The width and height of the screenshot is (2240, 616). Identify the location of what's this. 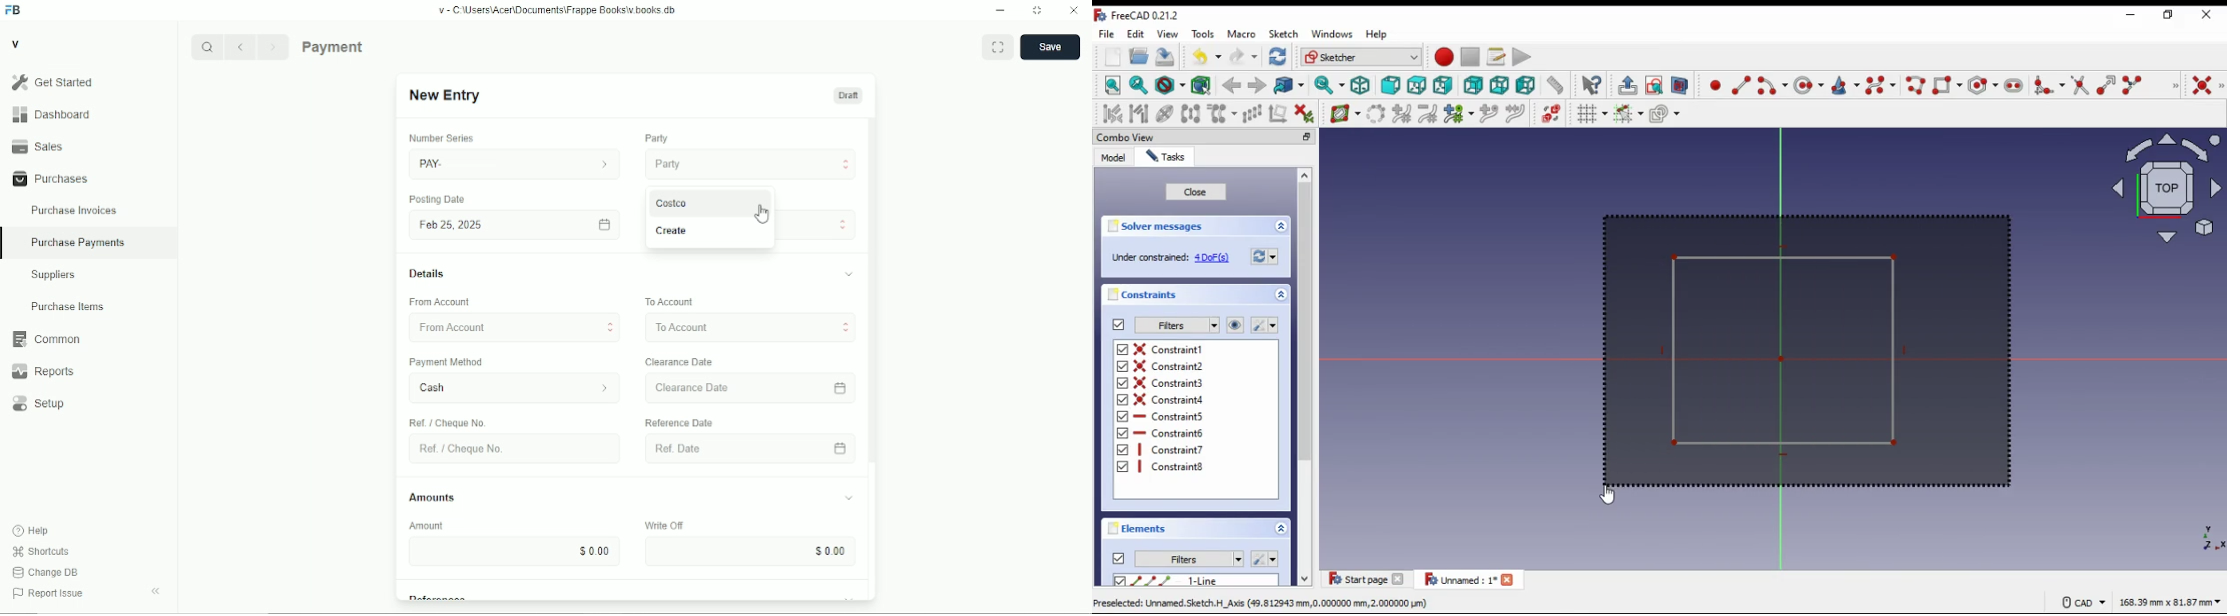
(1592, 85).